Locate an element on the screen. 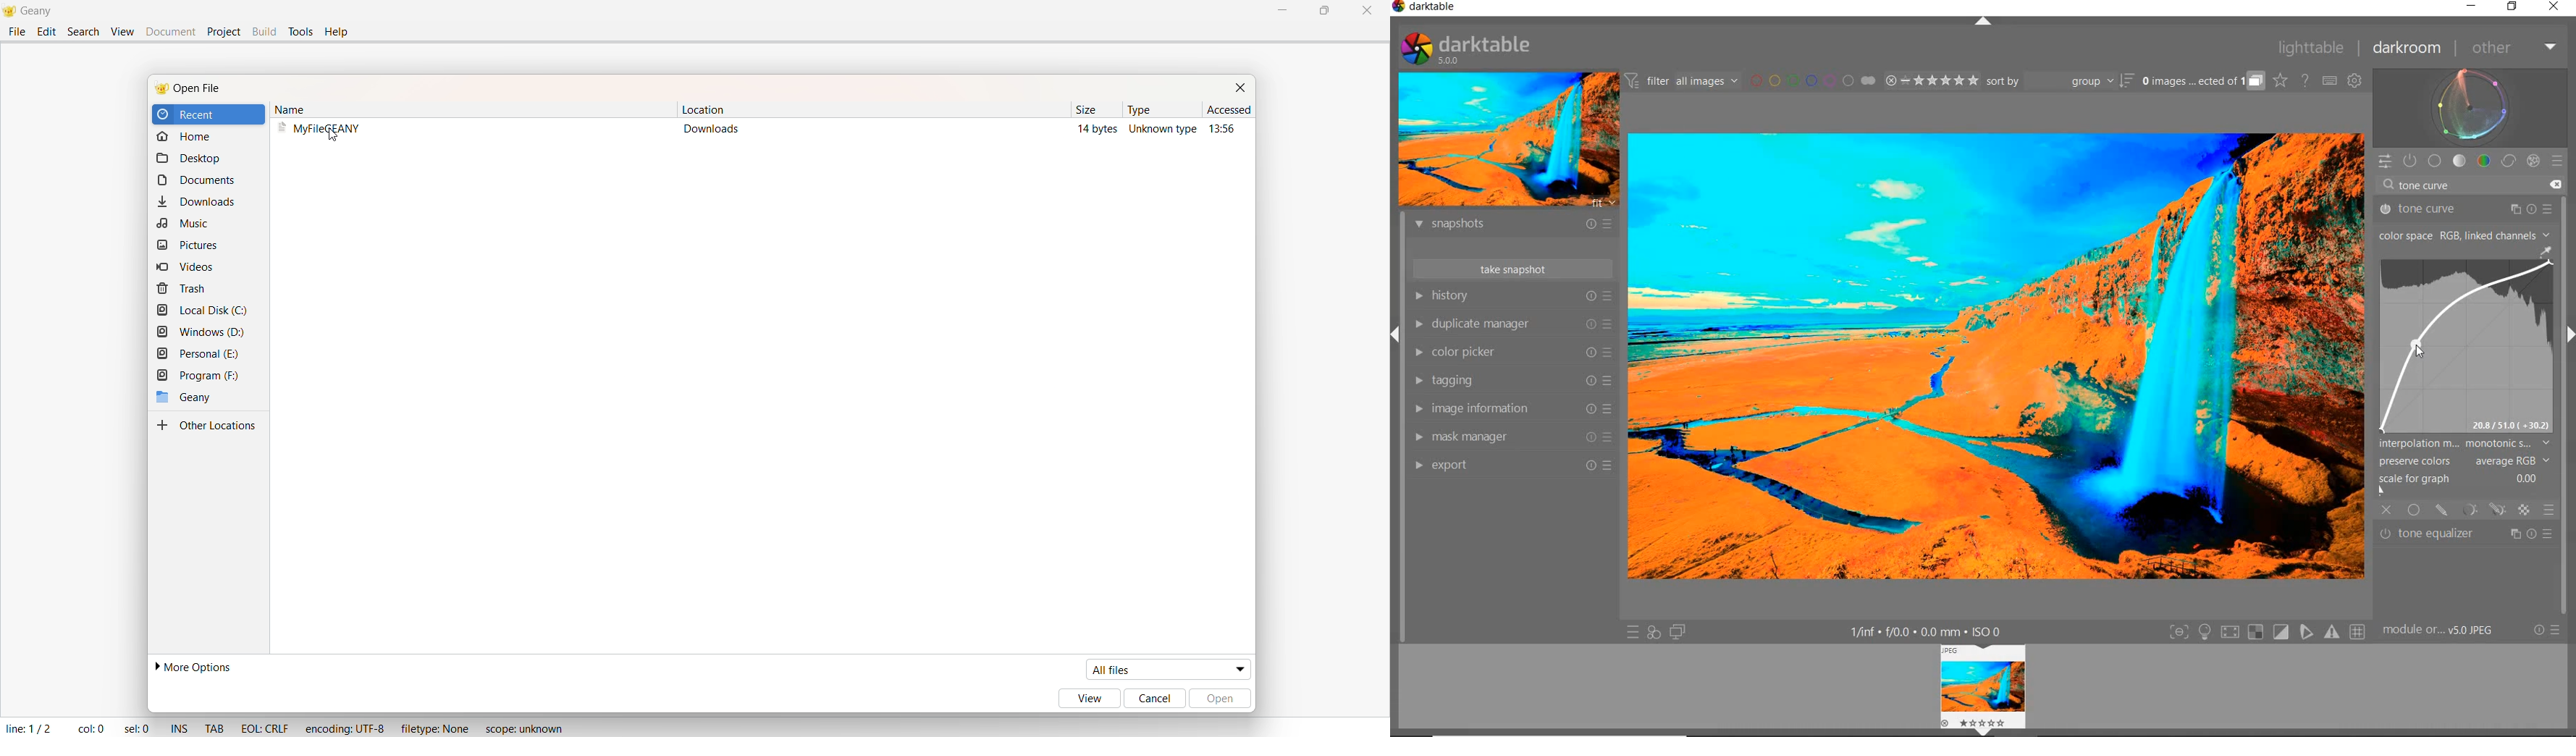 This screenshot has width=2576, height=756. image information is located at coordinates (1512, 409).